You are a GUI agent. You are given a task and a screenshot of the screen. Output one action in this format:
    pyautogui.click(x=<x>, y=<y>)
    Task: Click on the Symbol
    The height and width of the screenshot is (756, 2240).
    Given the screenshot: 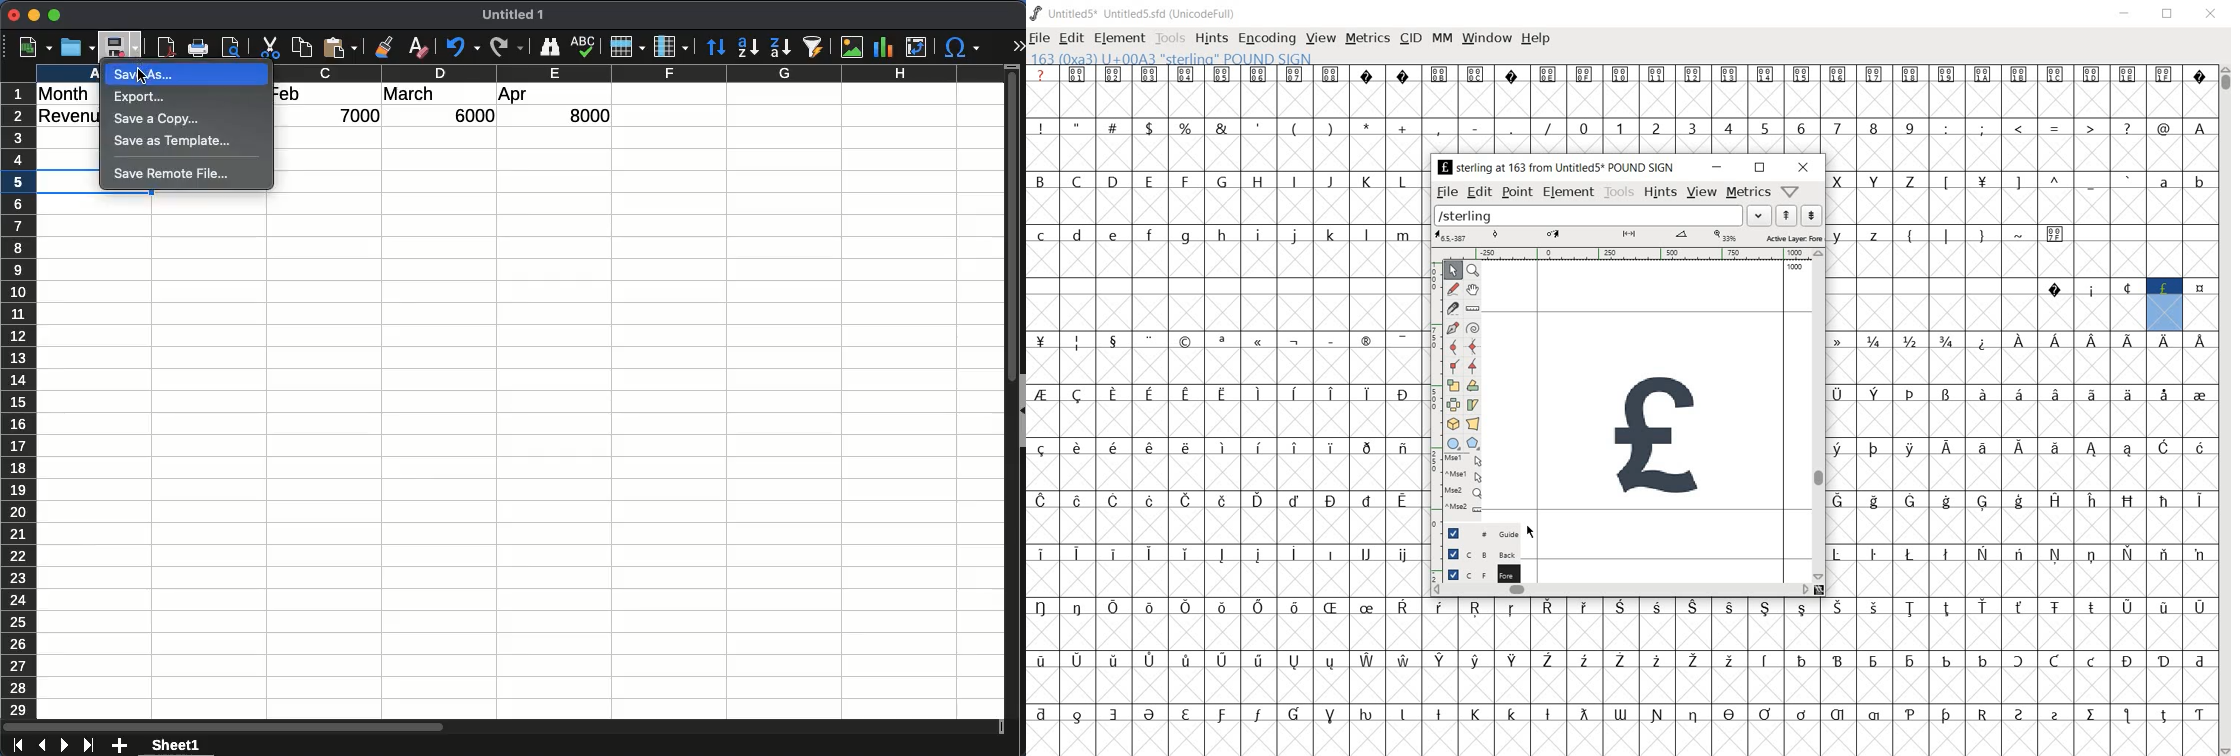 What is the action you would take?
    pyautogui.click(x=1078, y=659)
    